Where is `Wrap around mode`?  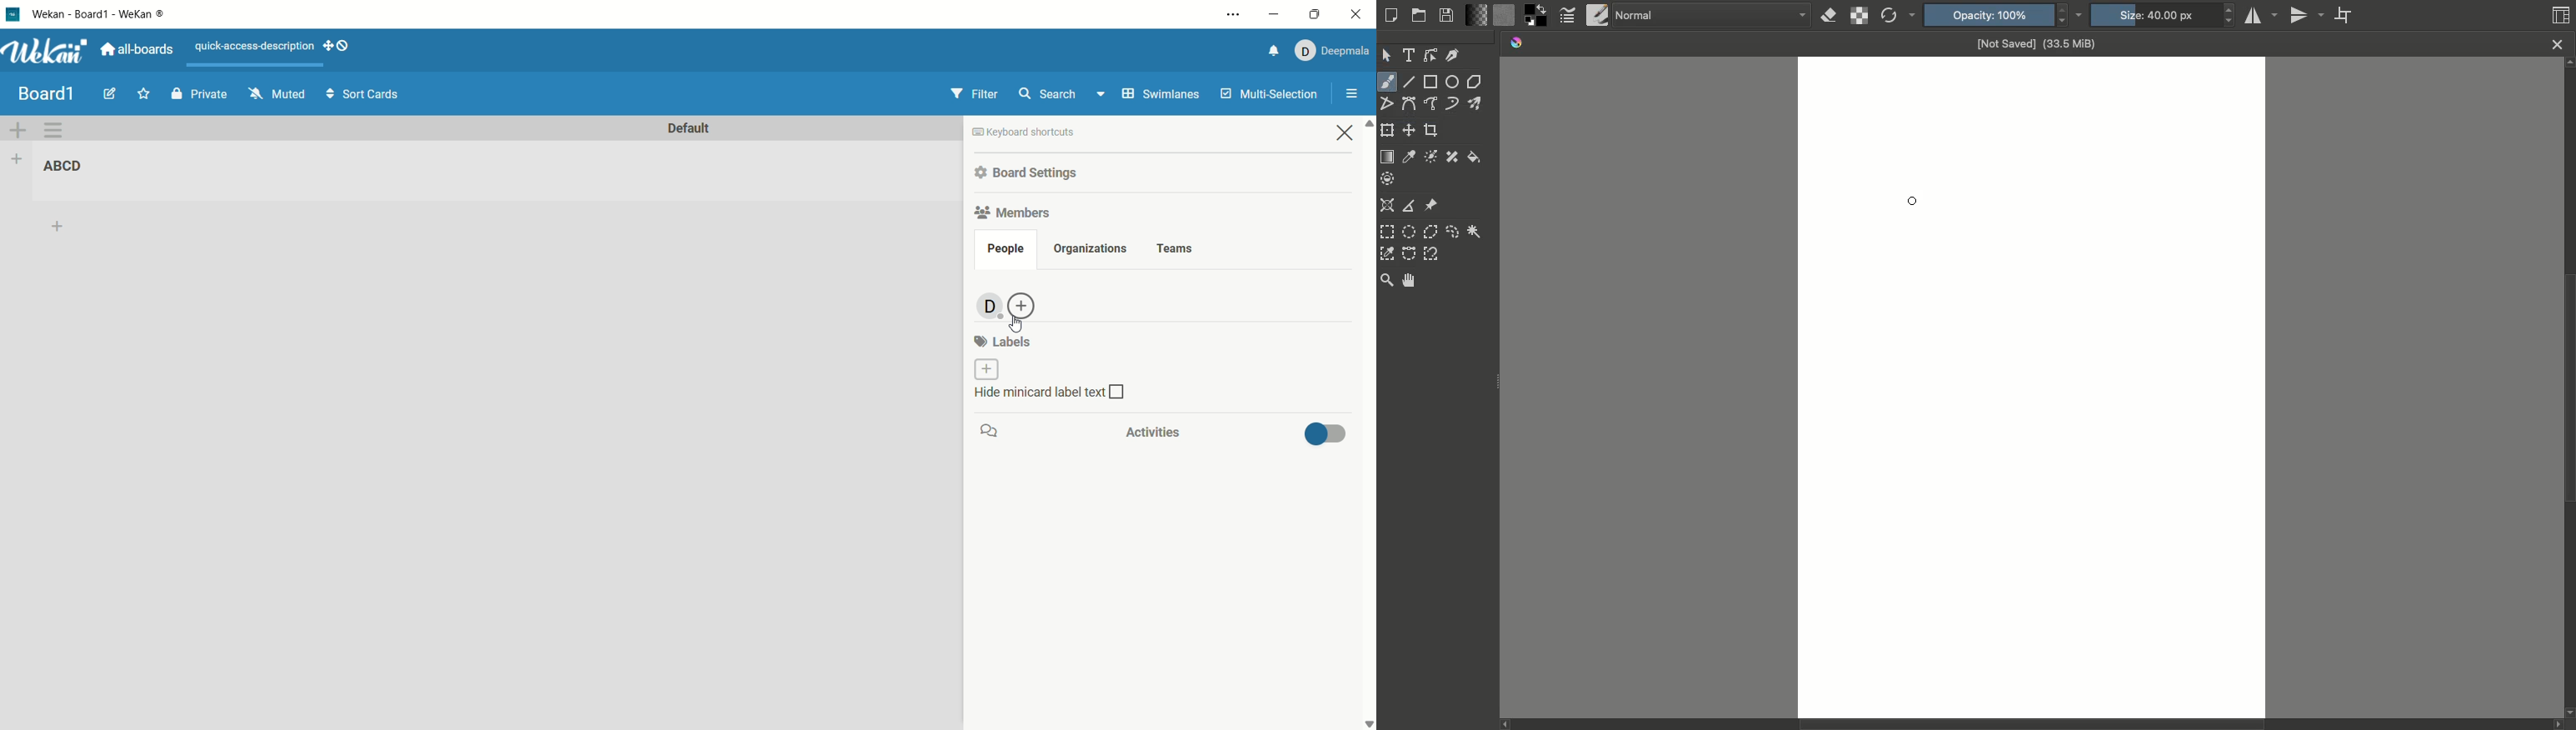 Wrap around mode is located at coordinates (2348, 17).